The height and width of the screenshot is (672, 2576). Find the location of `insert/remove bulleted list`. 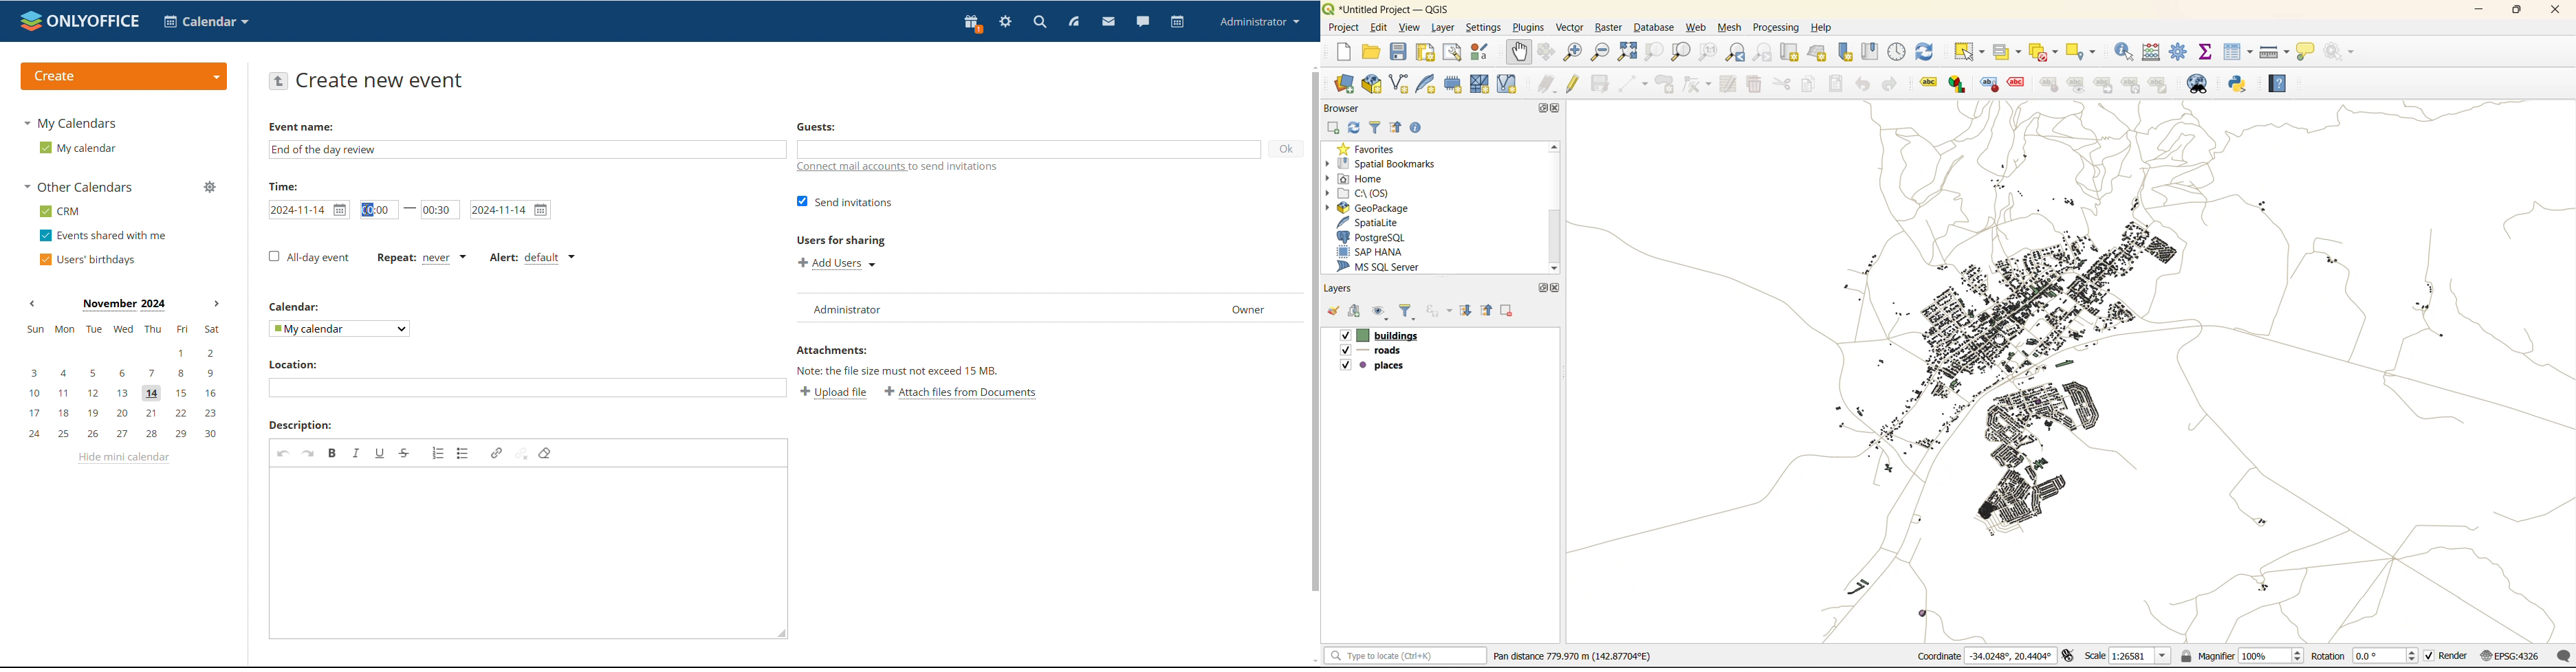

insert/remove bulleted list is located at coordinates (463, 453).